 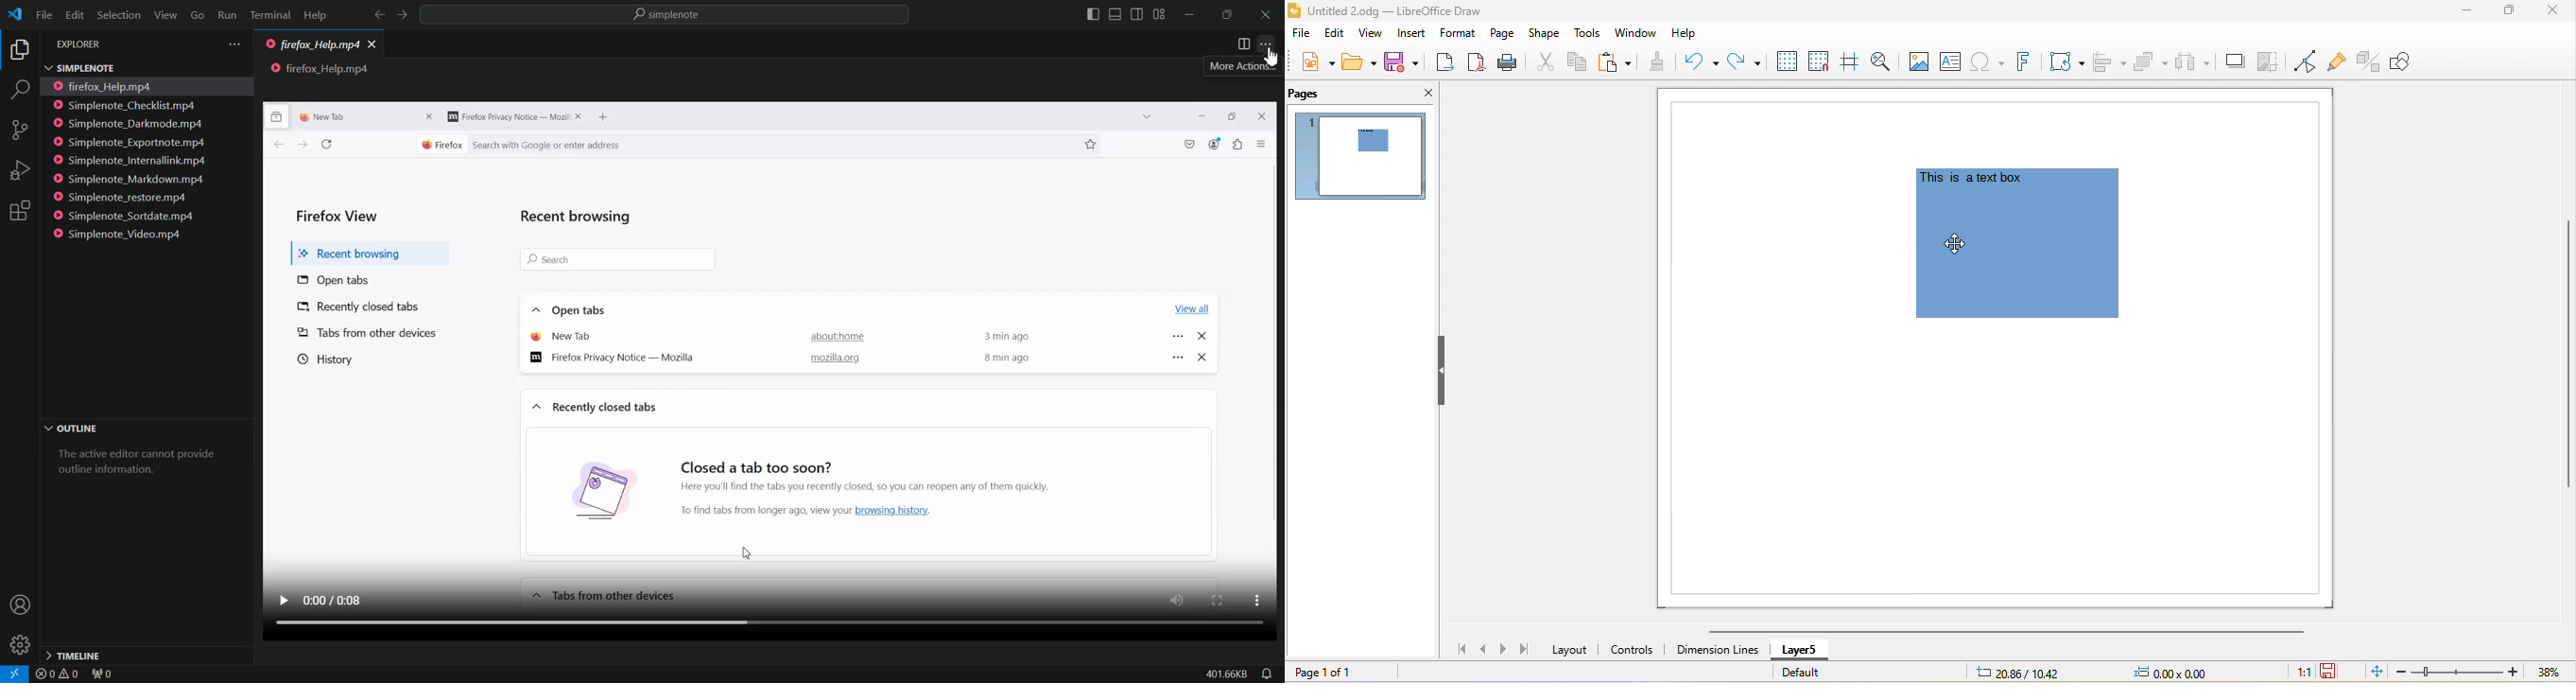 I want to click on close, so click(x=1204, y=356).